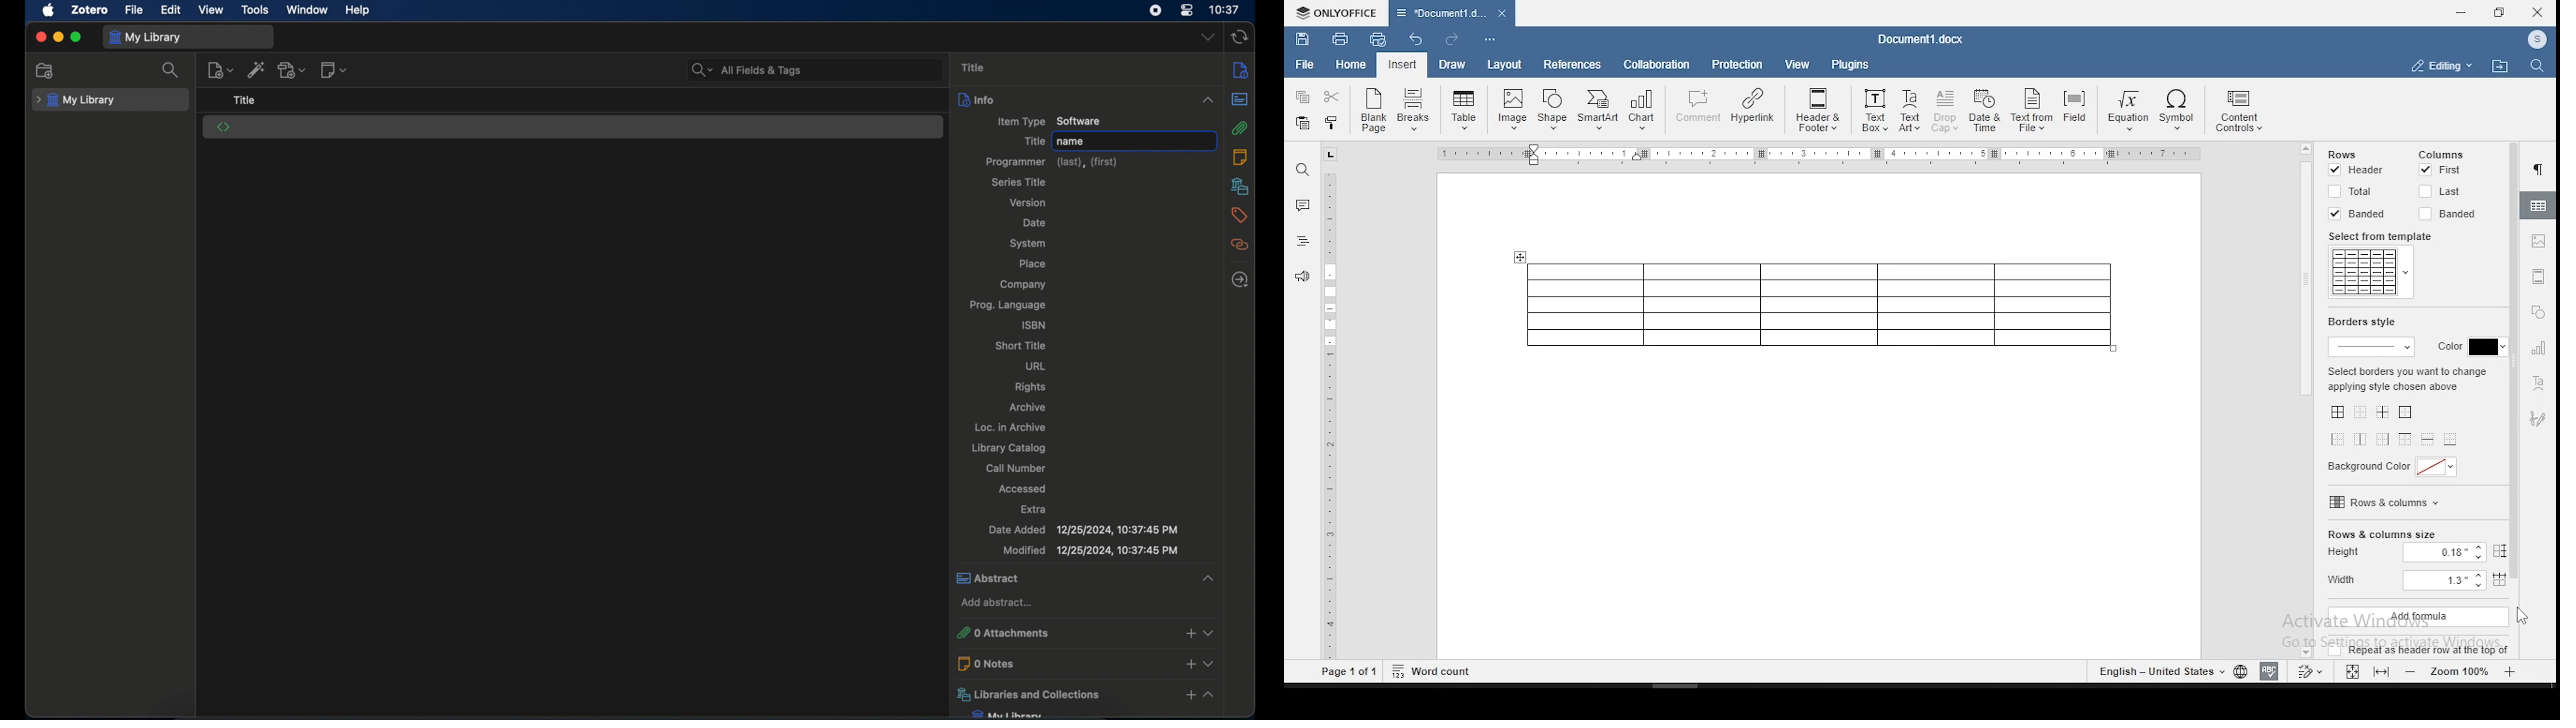 The image size is (2576, 728). What do you see at coordinates (827, 69) in the screenshot?
I see `search bar input` at bounding box center [827, 69].